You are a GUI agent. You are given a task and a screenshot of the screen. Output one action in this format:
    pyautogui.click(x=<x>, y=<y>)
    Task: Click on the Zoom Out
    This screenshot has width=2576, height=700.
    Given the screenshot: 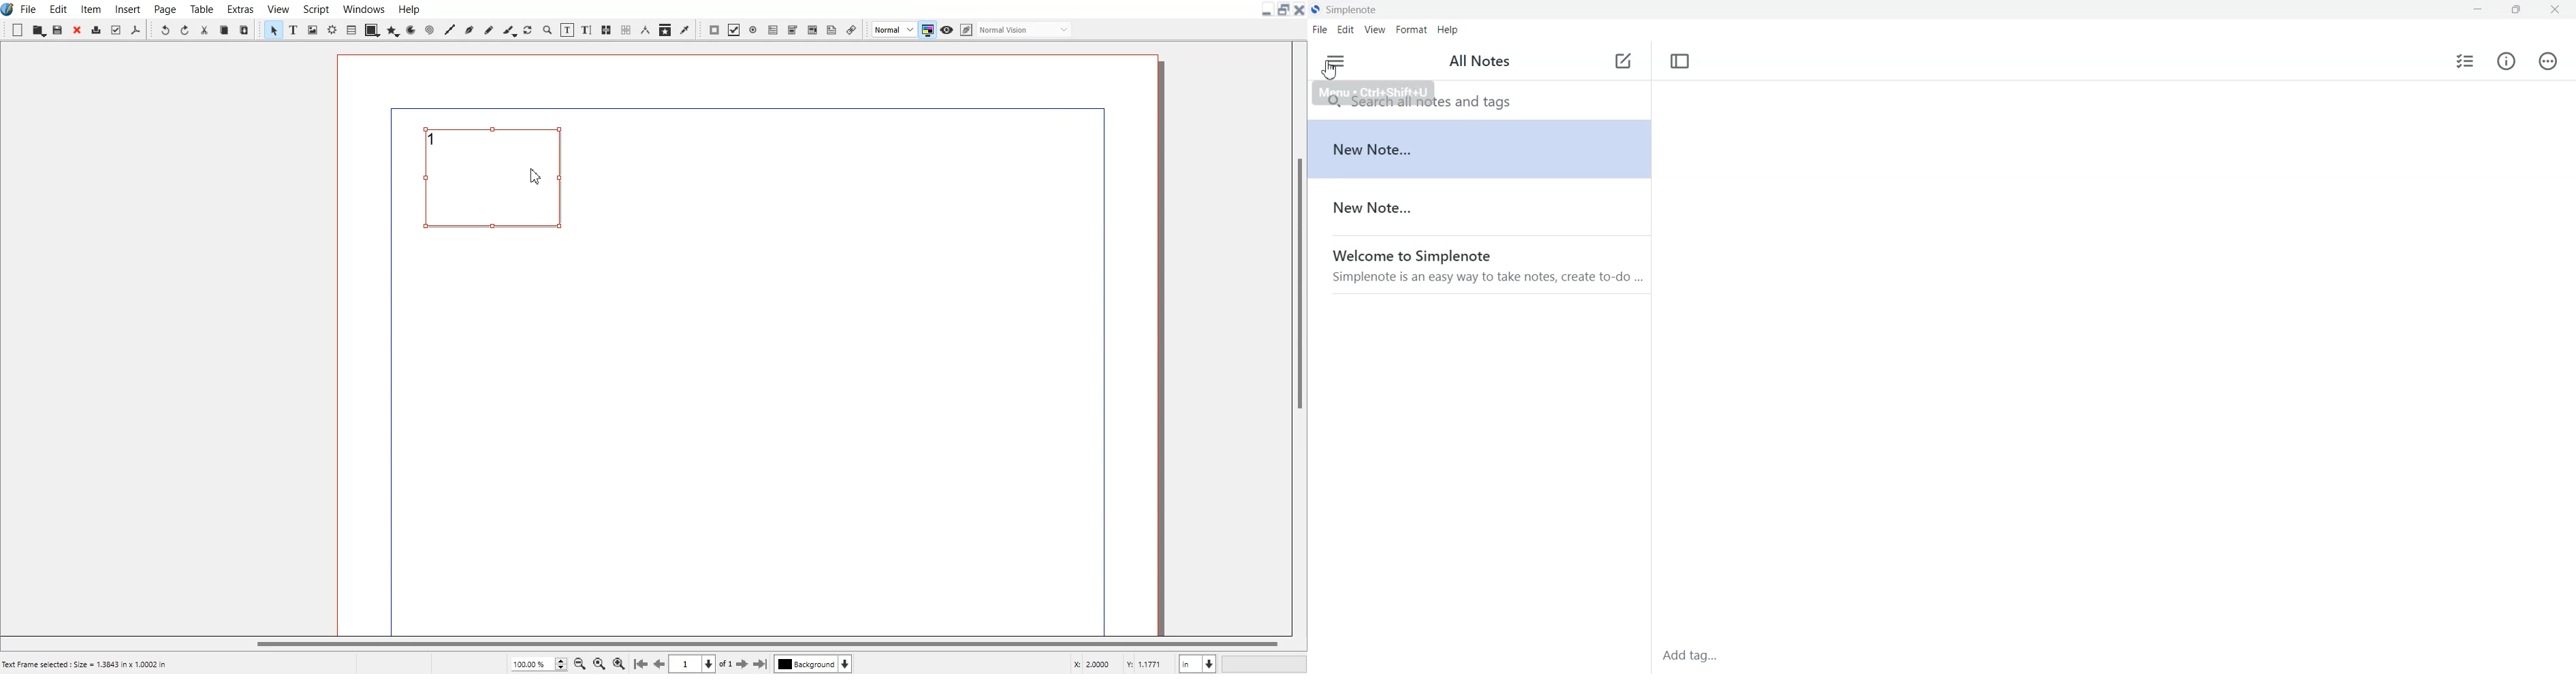 What is the action you would take?
    pyautogui.click(x=579, y=663)
    